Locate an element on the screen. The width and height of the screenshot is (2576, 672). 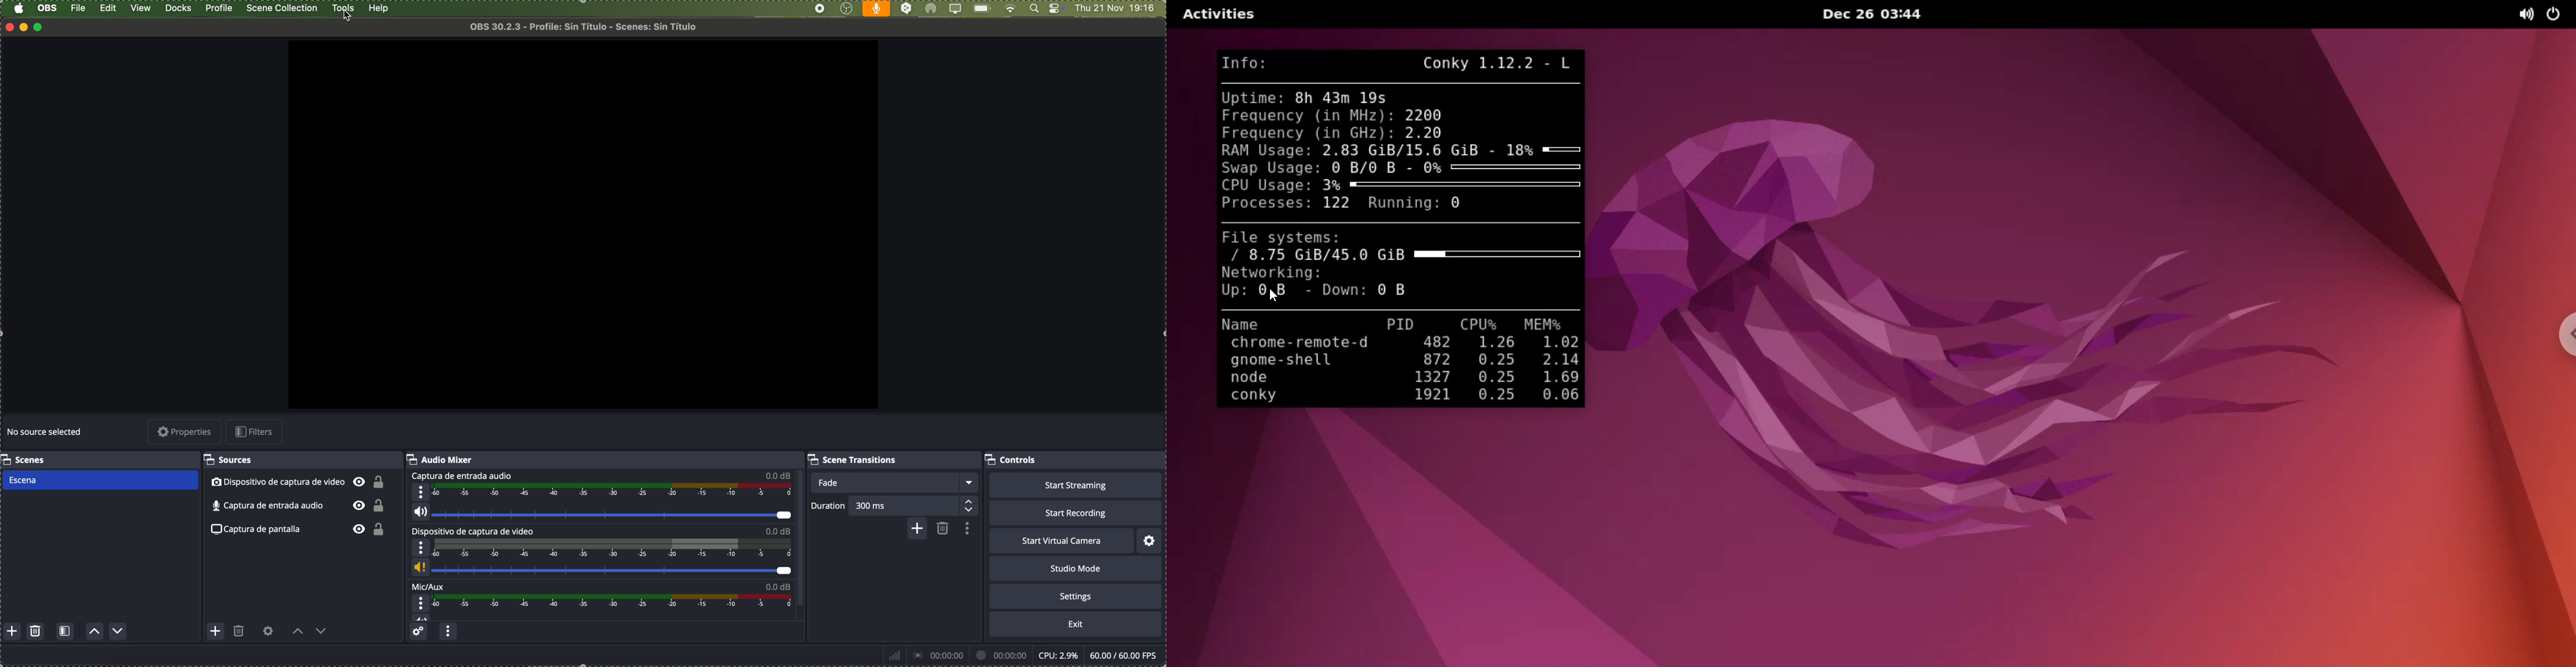
scene transitions is located at coordinates (855, 459).